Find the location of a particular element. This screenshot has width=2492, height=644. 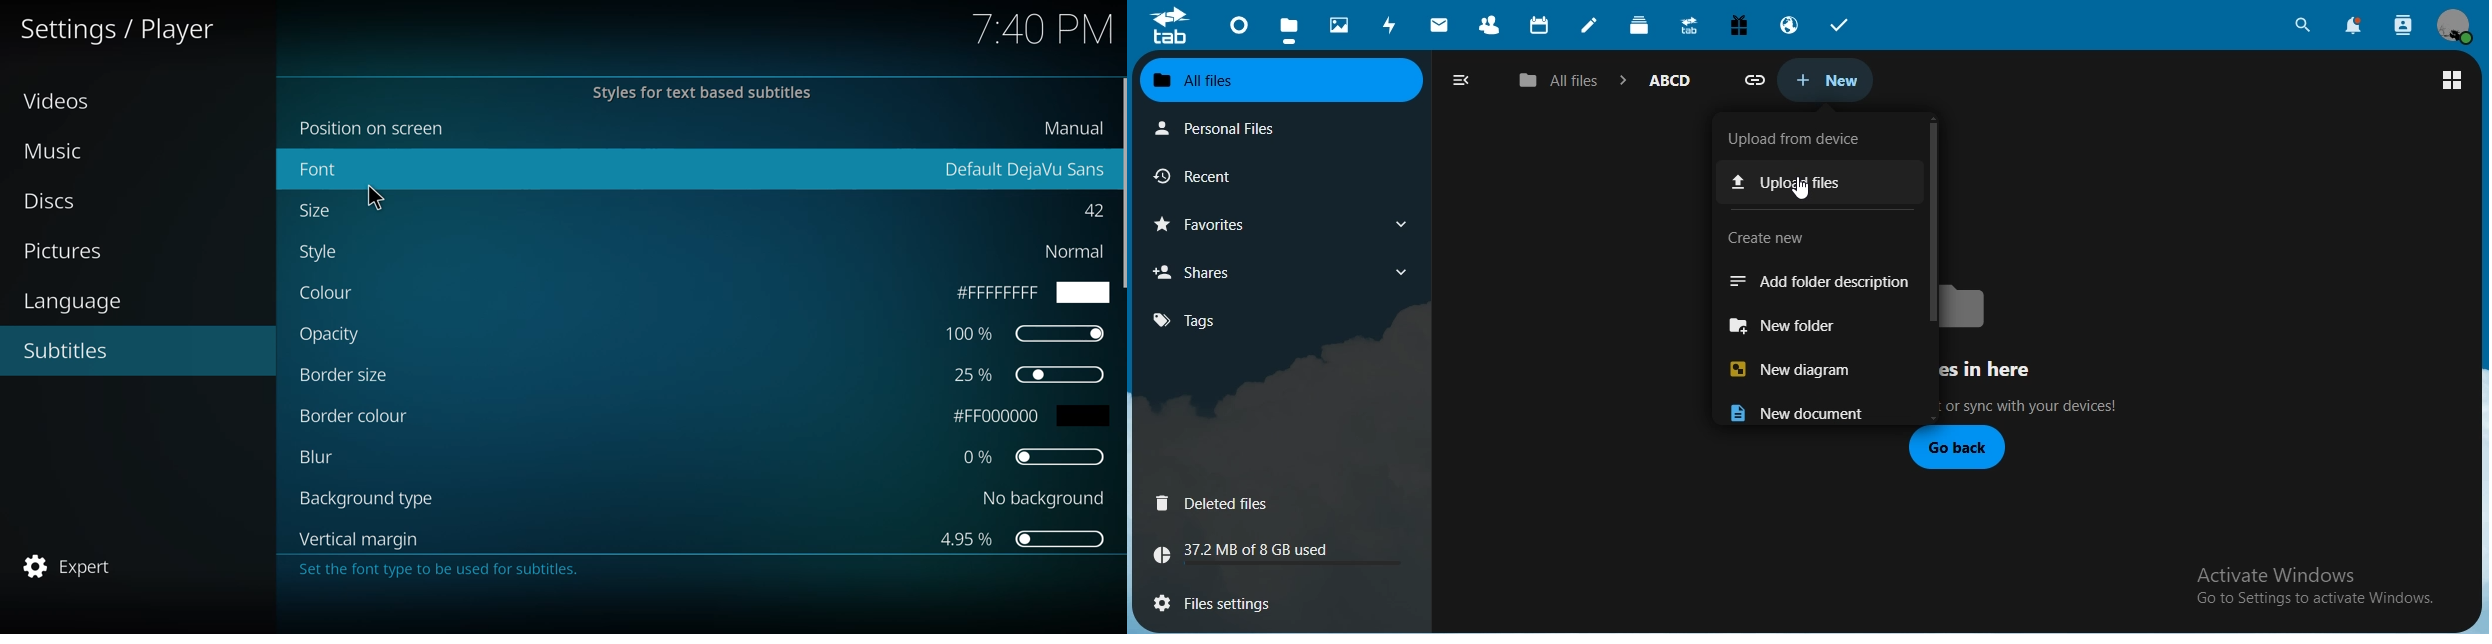

tasks is located at coordinates (1840, 24).